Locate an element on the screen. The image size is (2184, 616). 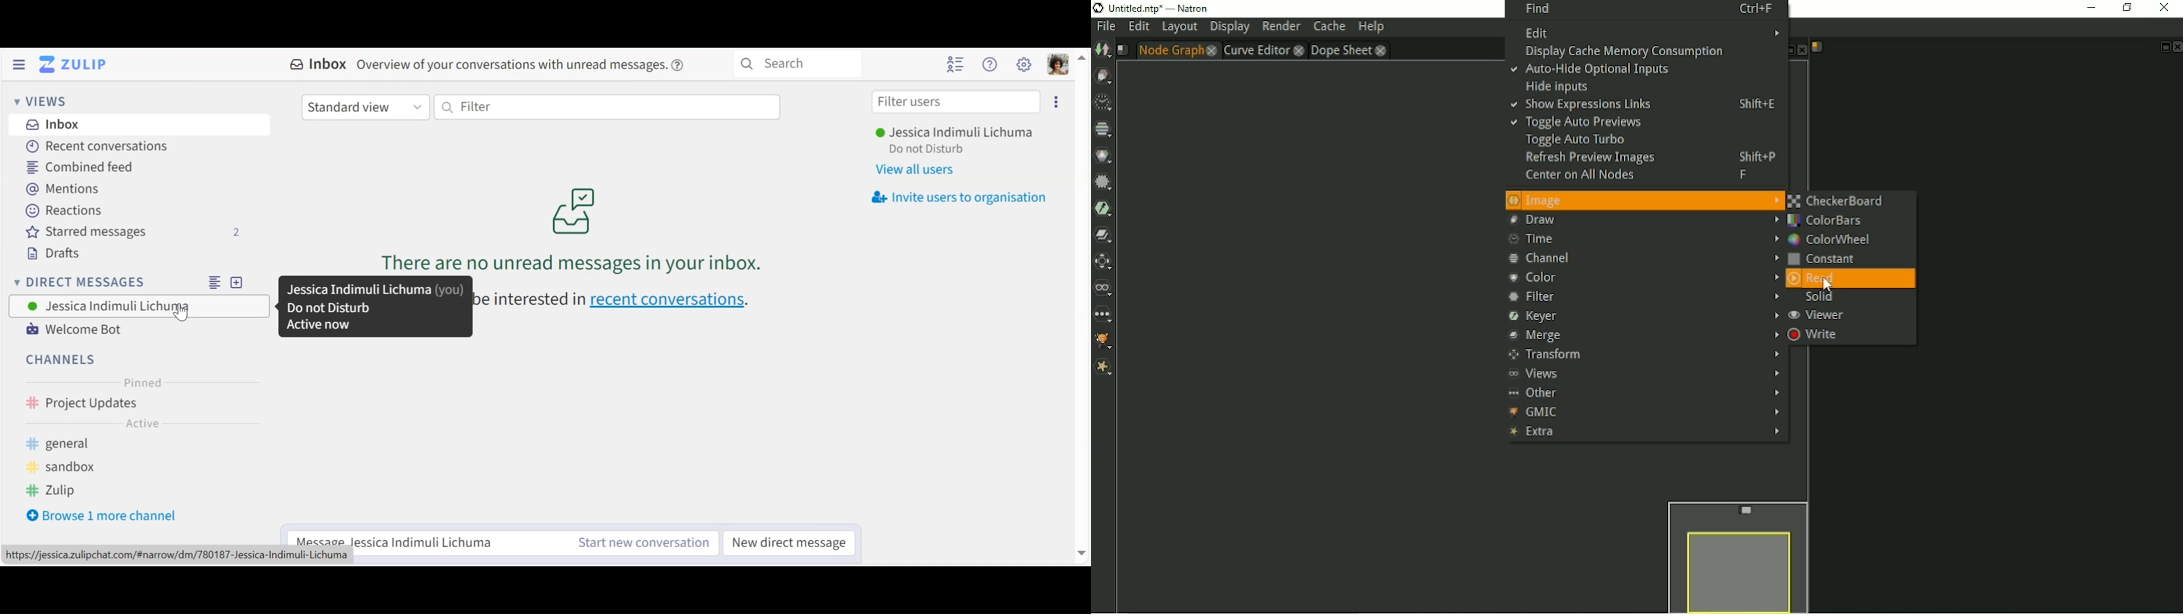
Help menu is located at coordinates (991, 65).